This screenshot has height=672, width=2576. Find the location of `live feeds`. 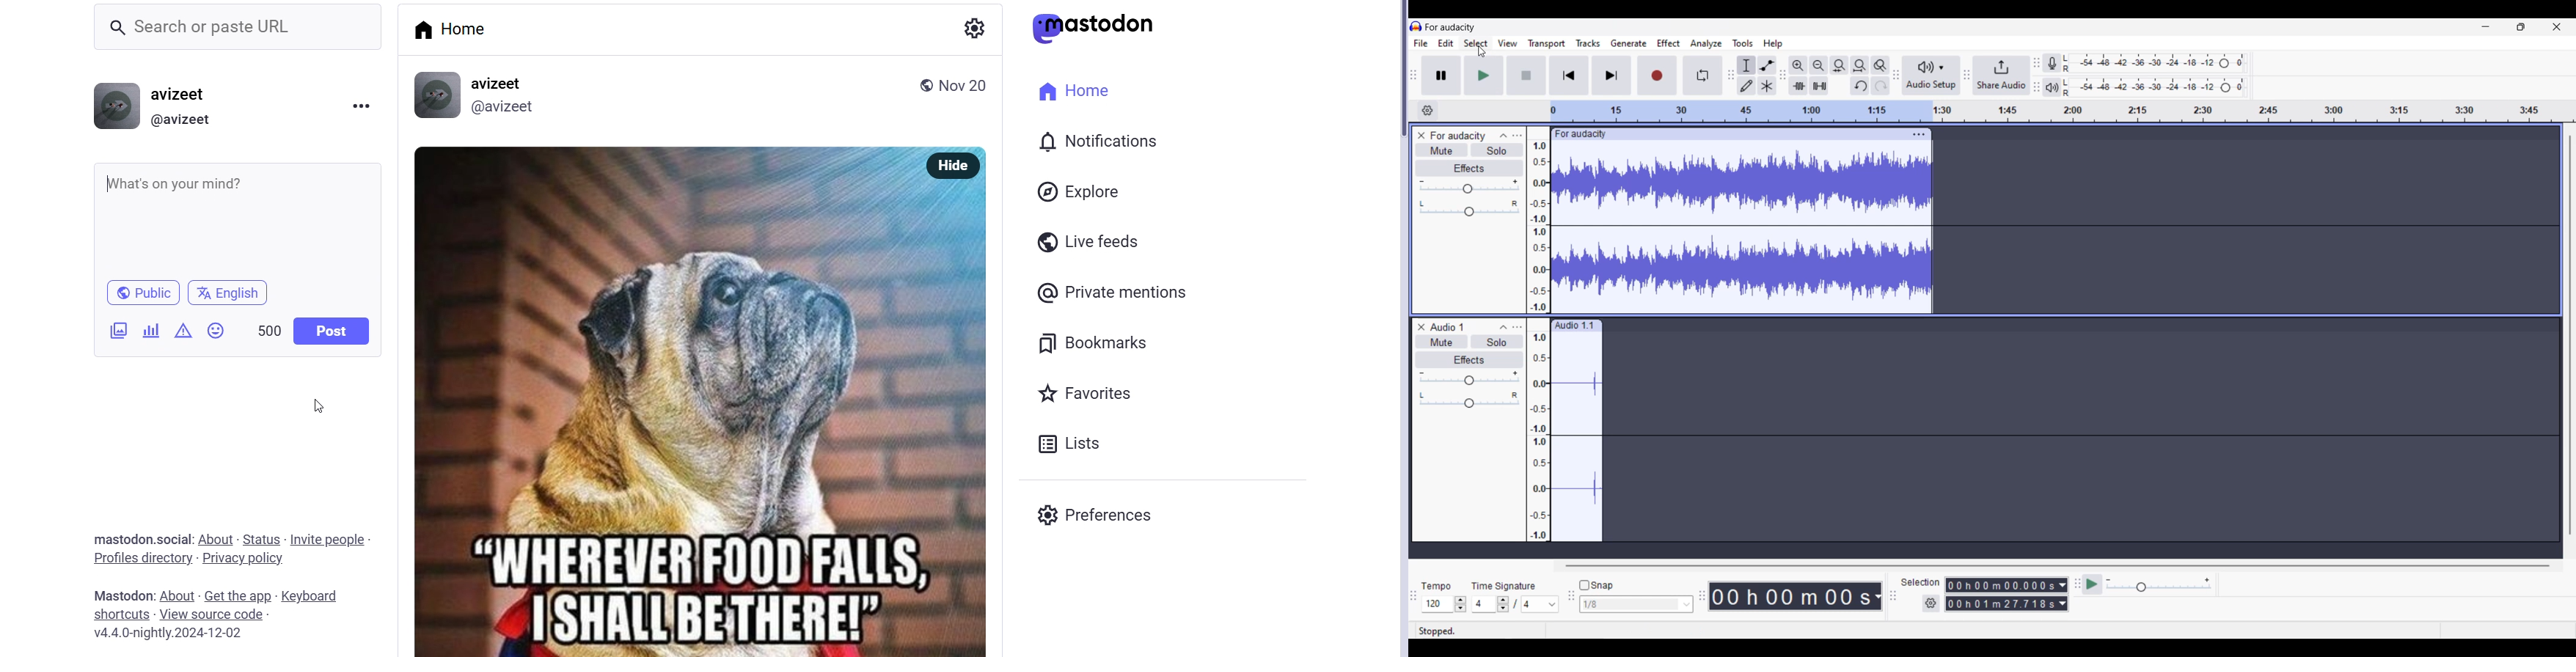

live feeds is located at coordinates (1100, 240).